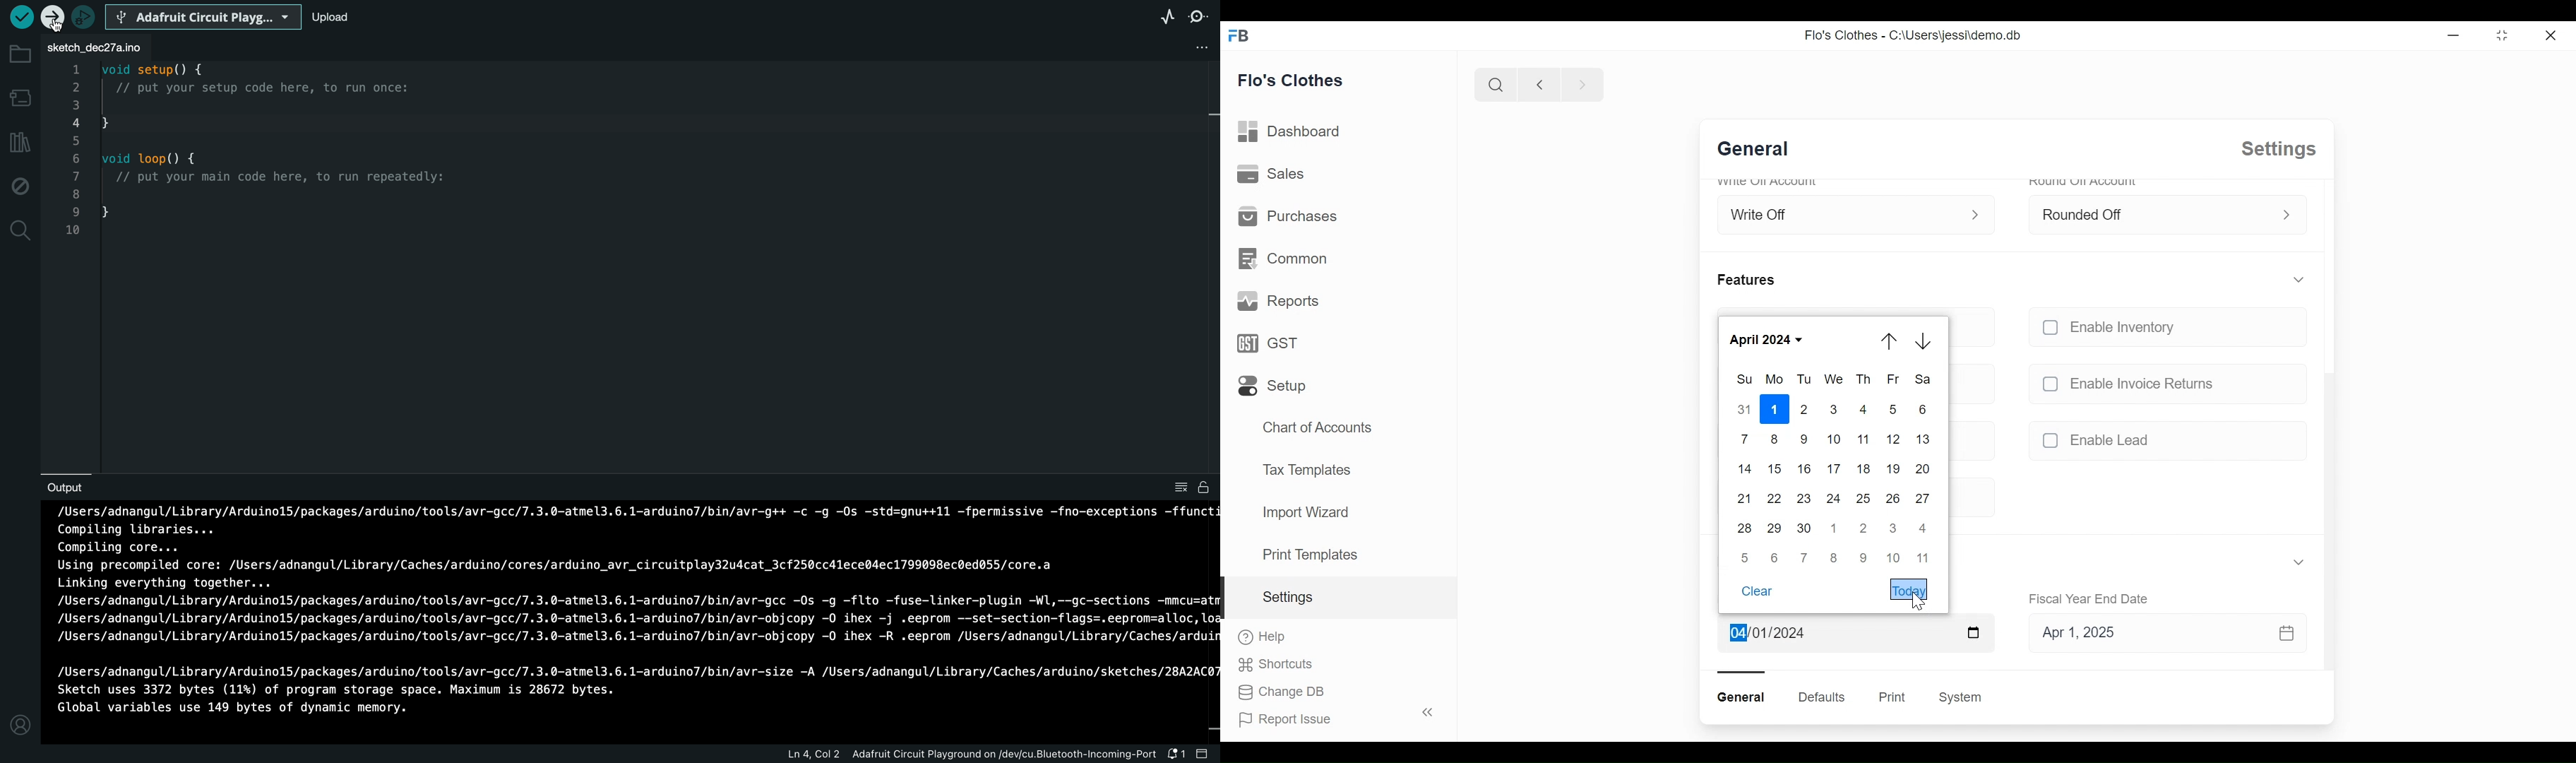  What do you see at coordinates (1892, 497) in the screenshot?
I see `26` at bounding box center [1892, 497].